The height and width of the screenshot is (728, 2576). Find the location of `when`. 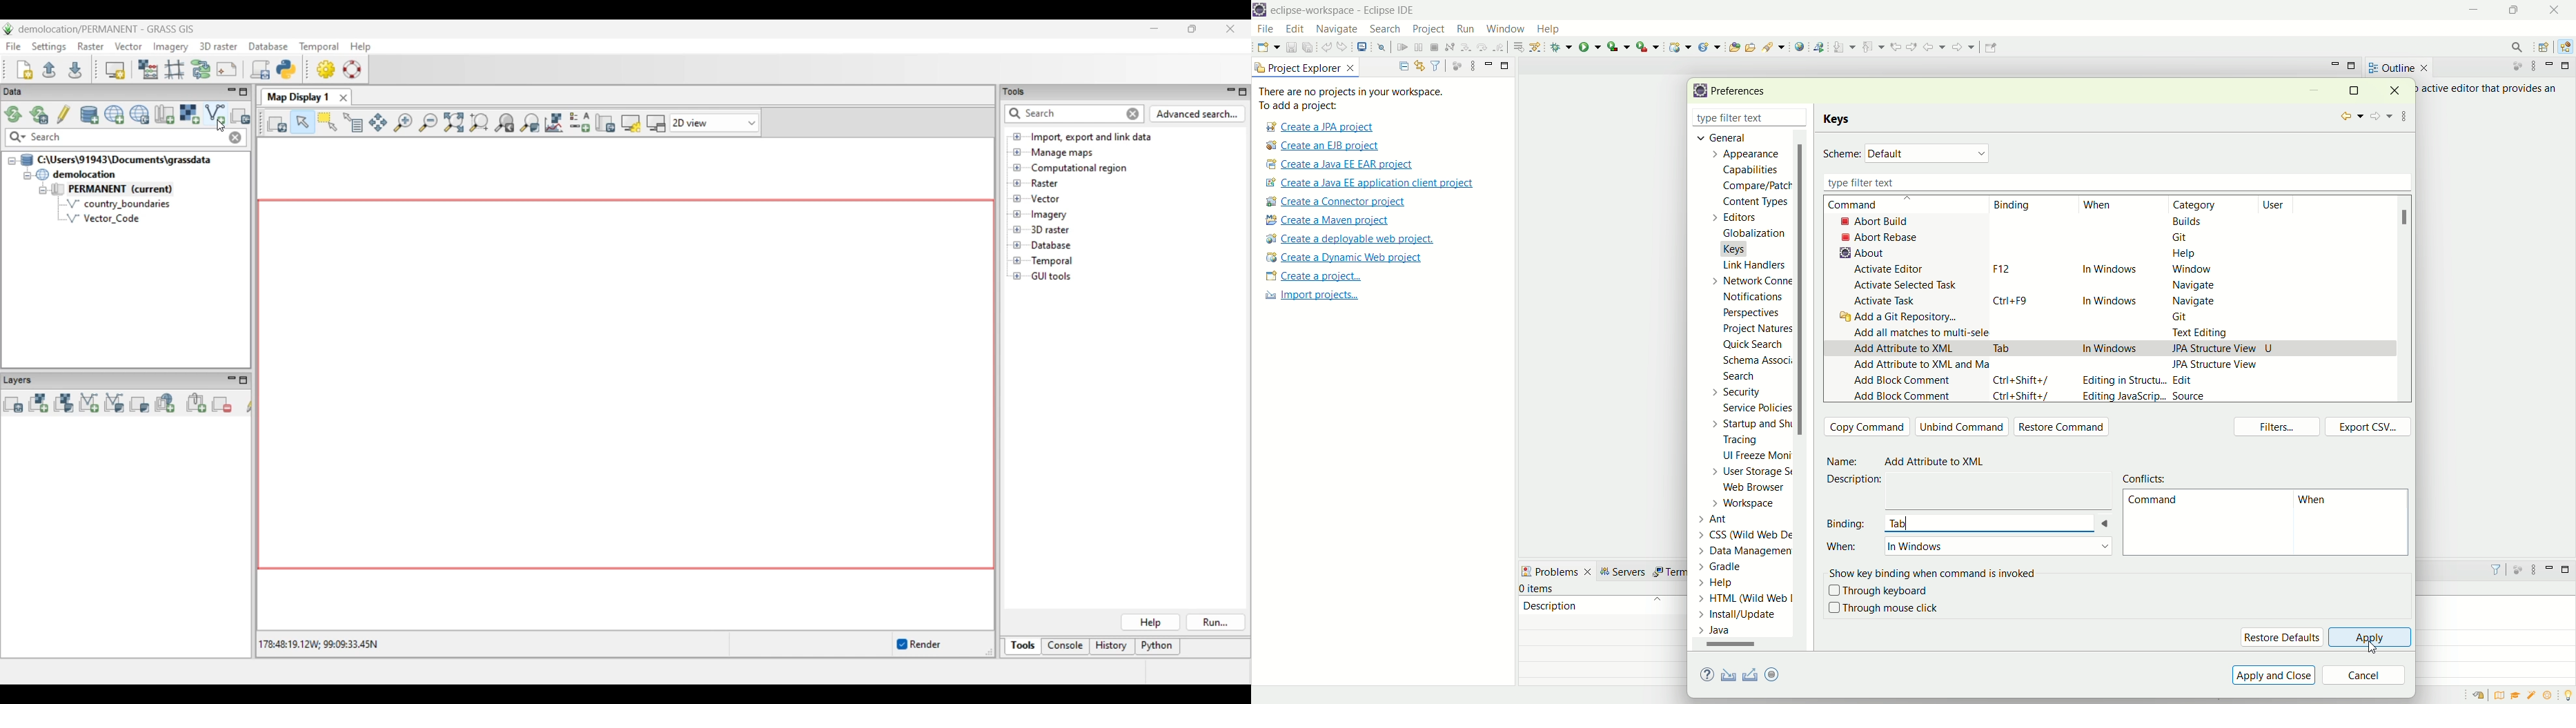

when is located at coordinates (1845, 551).